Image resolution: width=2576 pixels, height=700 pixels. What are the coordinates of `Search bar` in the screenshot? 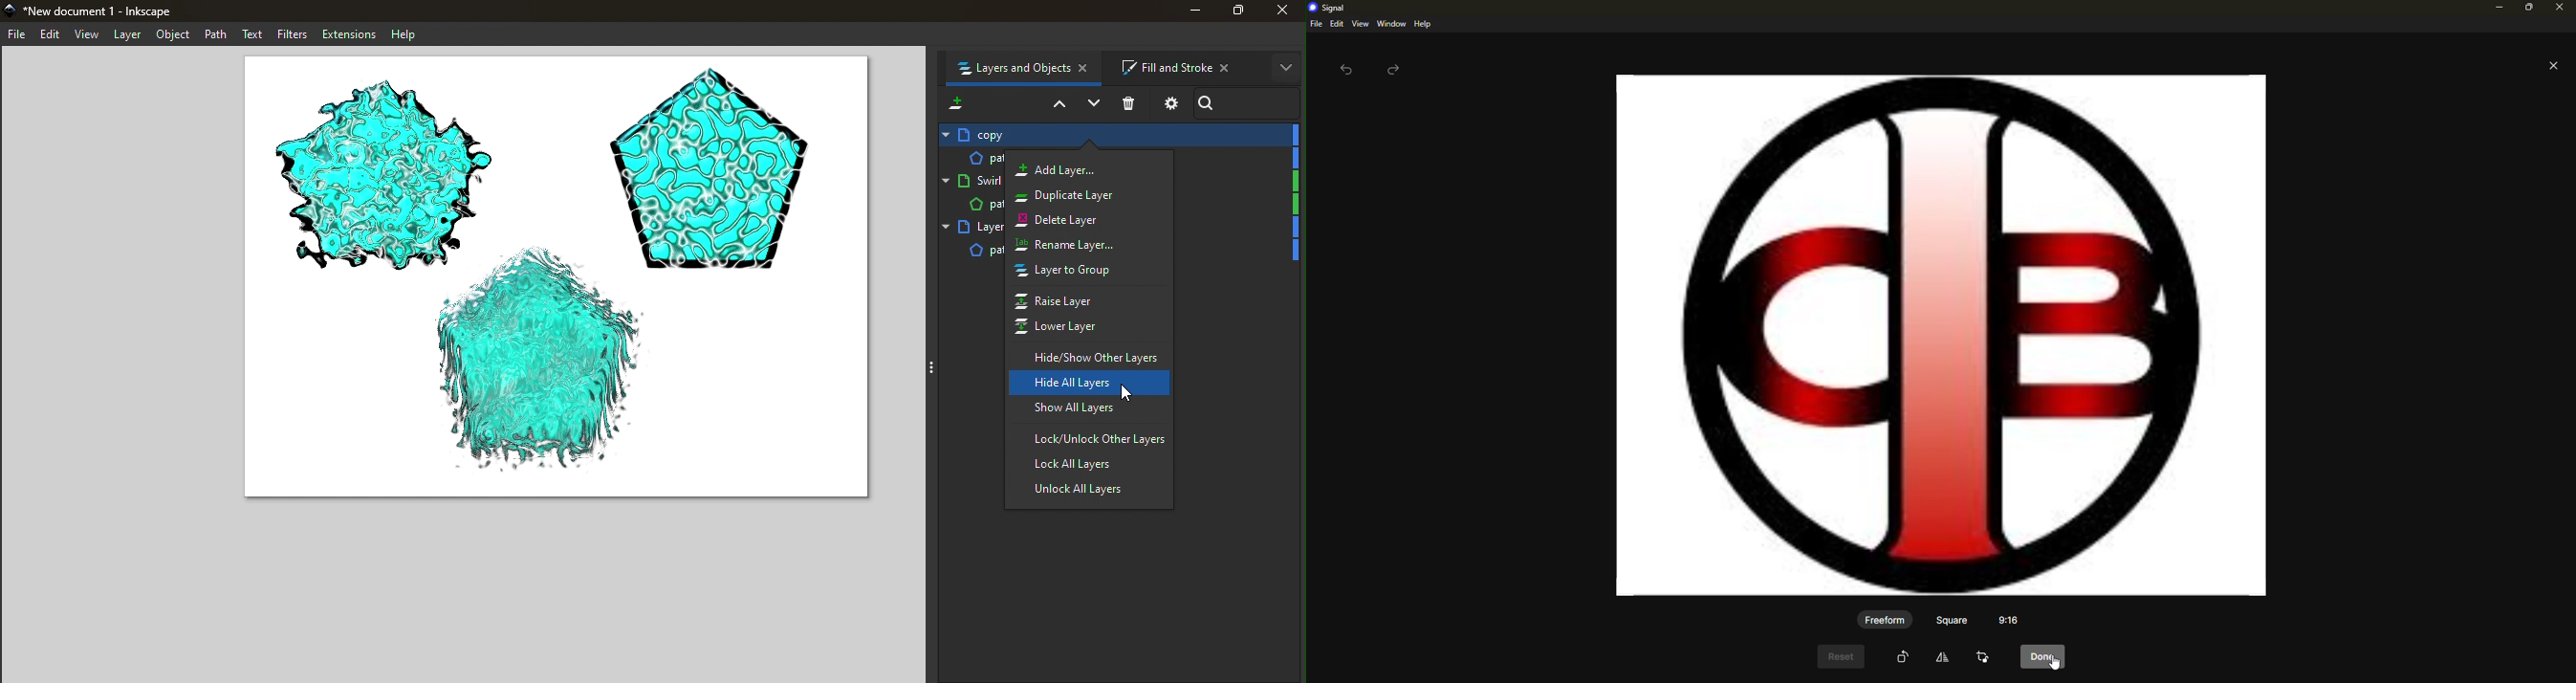 It's located at (1248, 101).